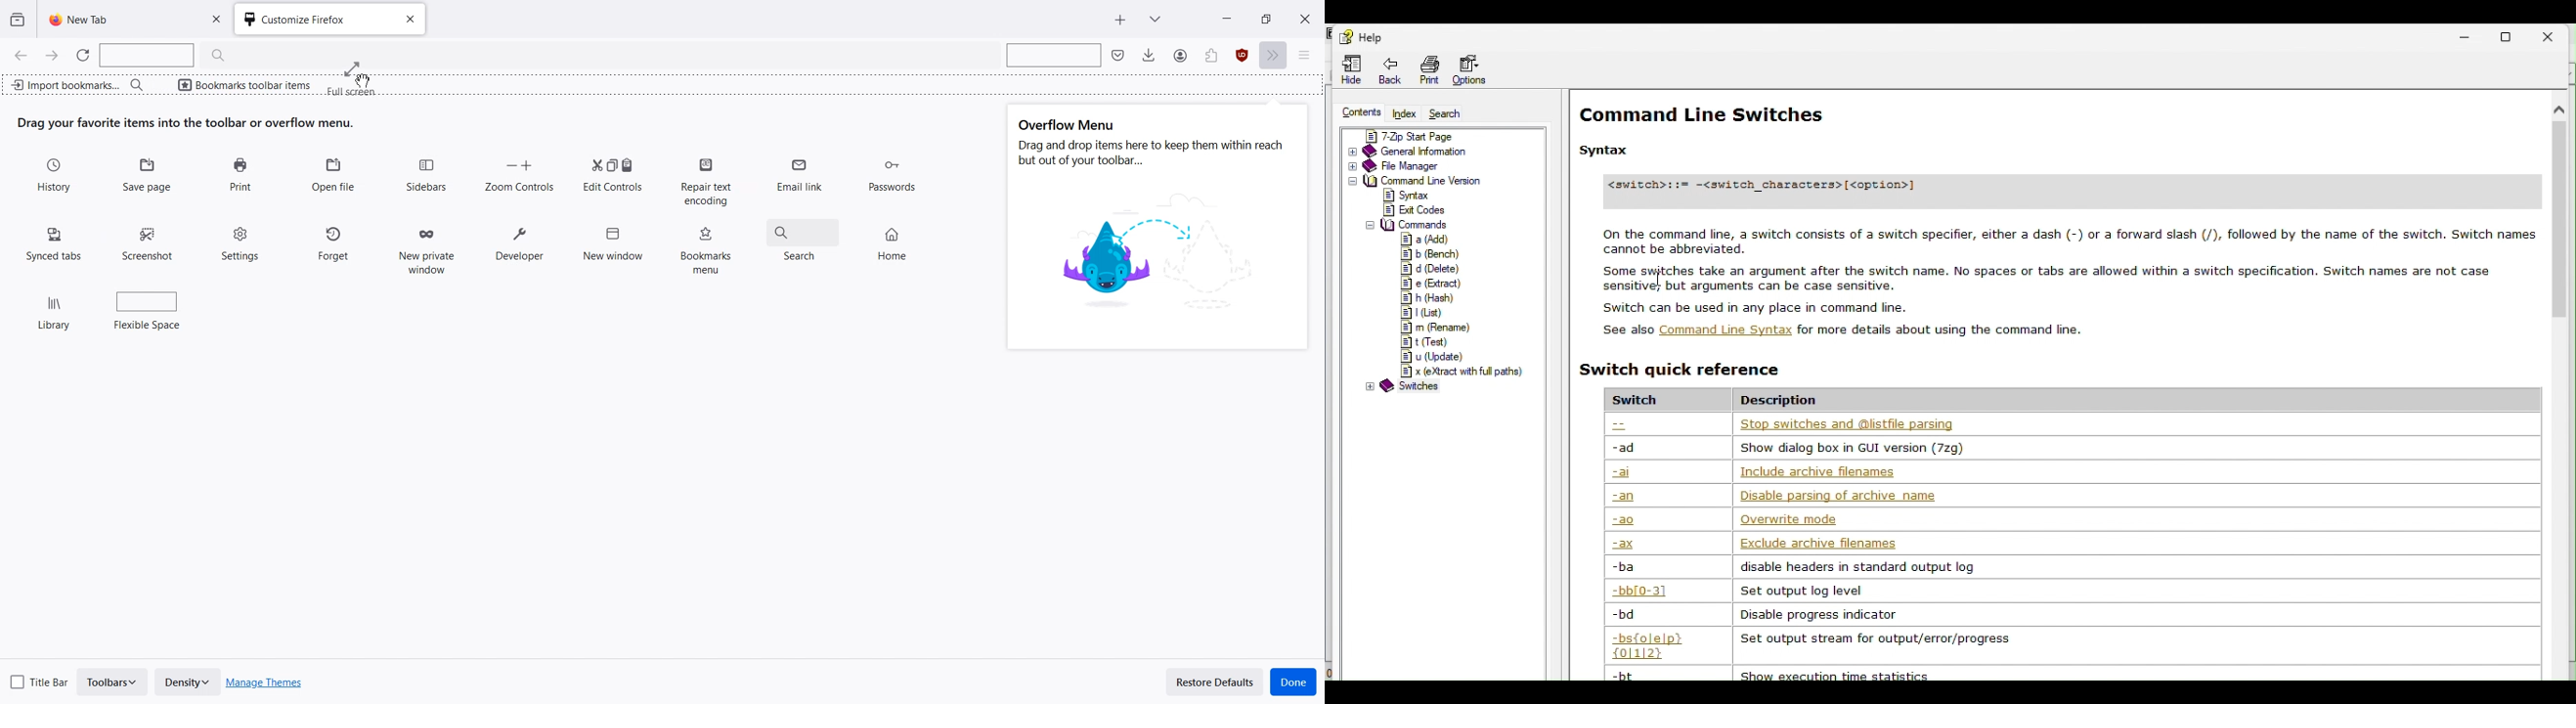  Describe the element at coordinates (40, 680) in the screenshot. I see `Title Bar` at that location.